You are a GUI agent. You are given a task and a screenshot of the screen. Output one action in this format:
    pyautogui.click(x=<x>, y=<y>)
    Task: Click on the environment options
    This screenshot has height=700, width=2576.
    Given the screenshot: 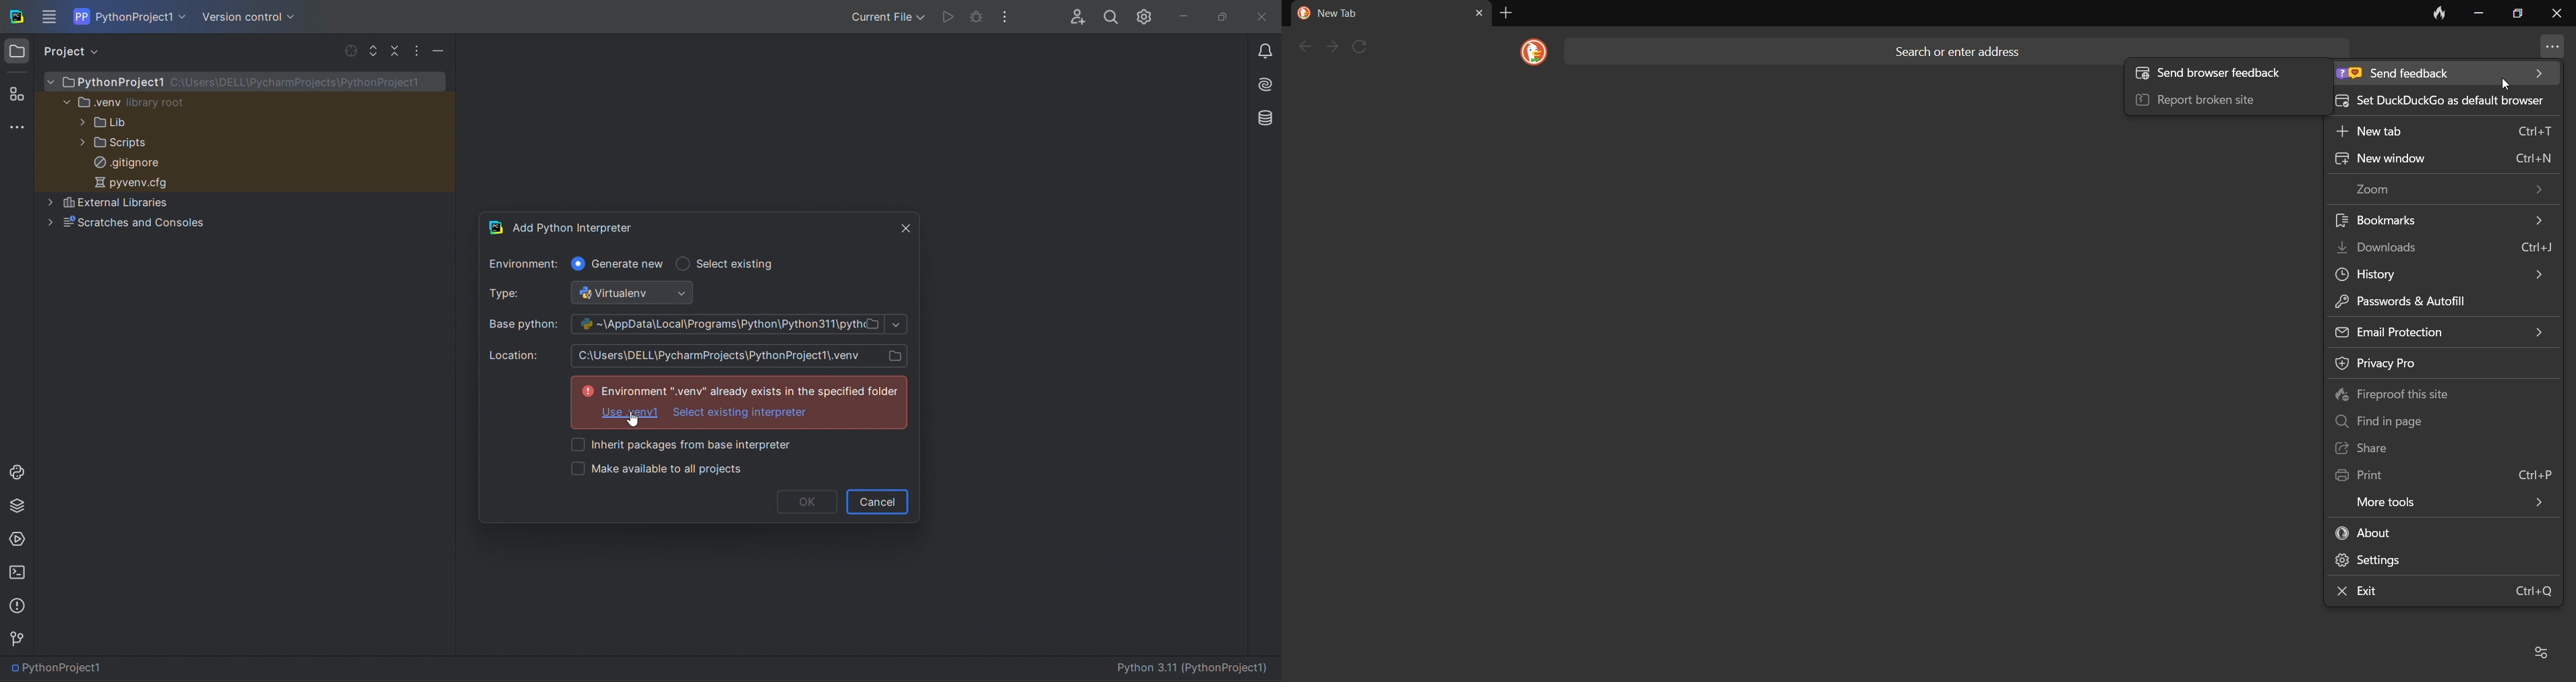 What is the action you would take?
    pyautogui.click(x=636, y=264)
    